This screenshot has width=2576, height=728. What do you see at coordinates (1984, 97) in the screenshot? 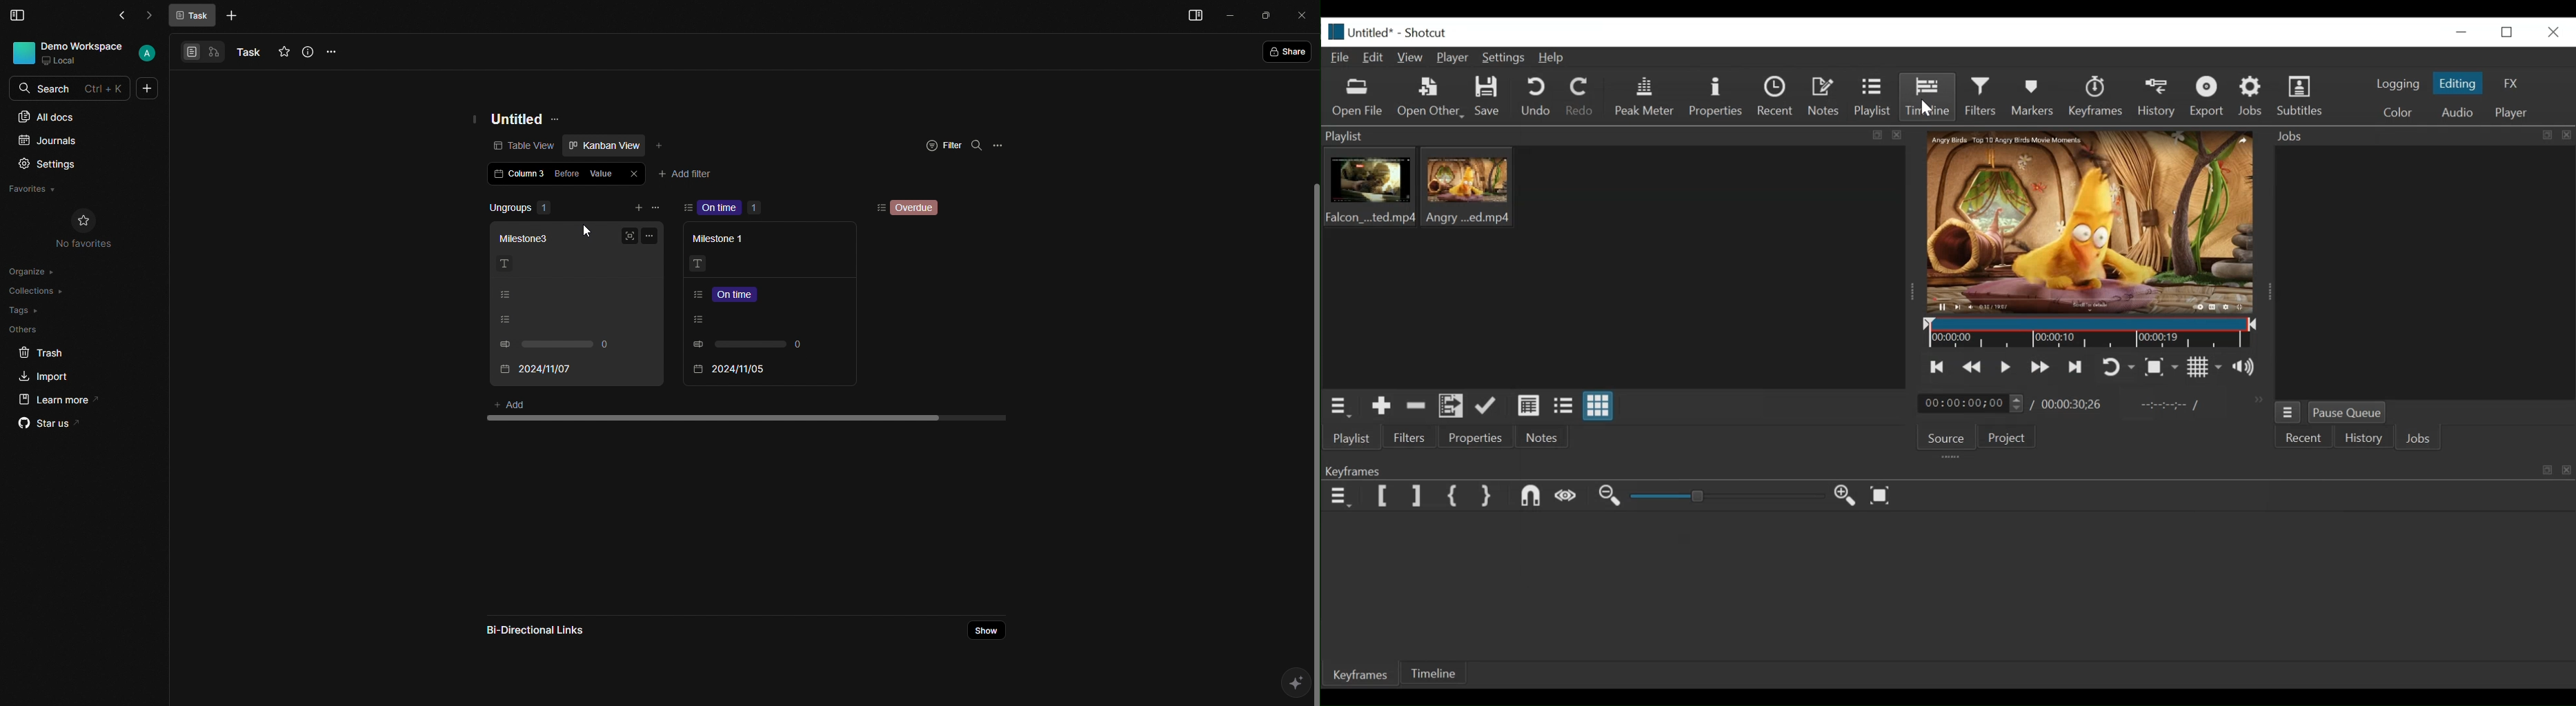
I see `Filters` at bounding box center [1984, 97].